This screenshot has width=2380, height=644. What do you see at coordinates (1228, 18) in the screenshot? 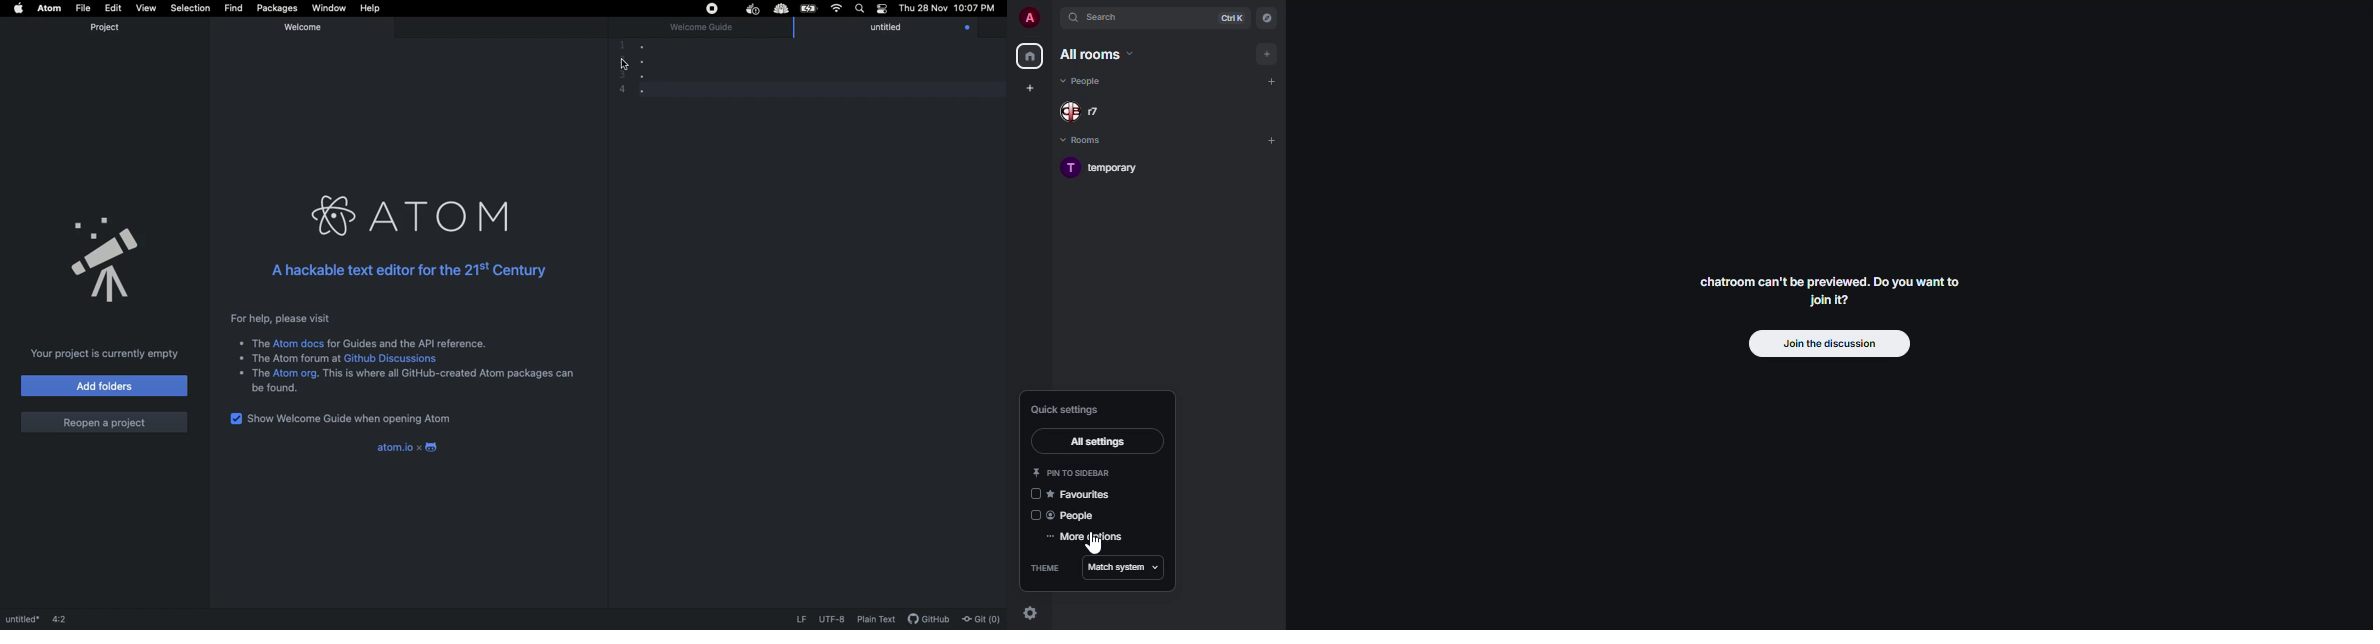
I see `ctrl K` at bounding box center [1228, 18].